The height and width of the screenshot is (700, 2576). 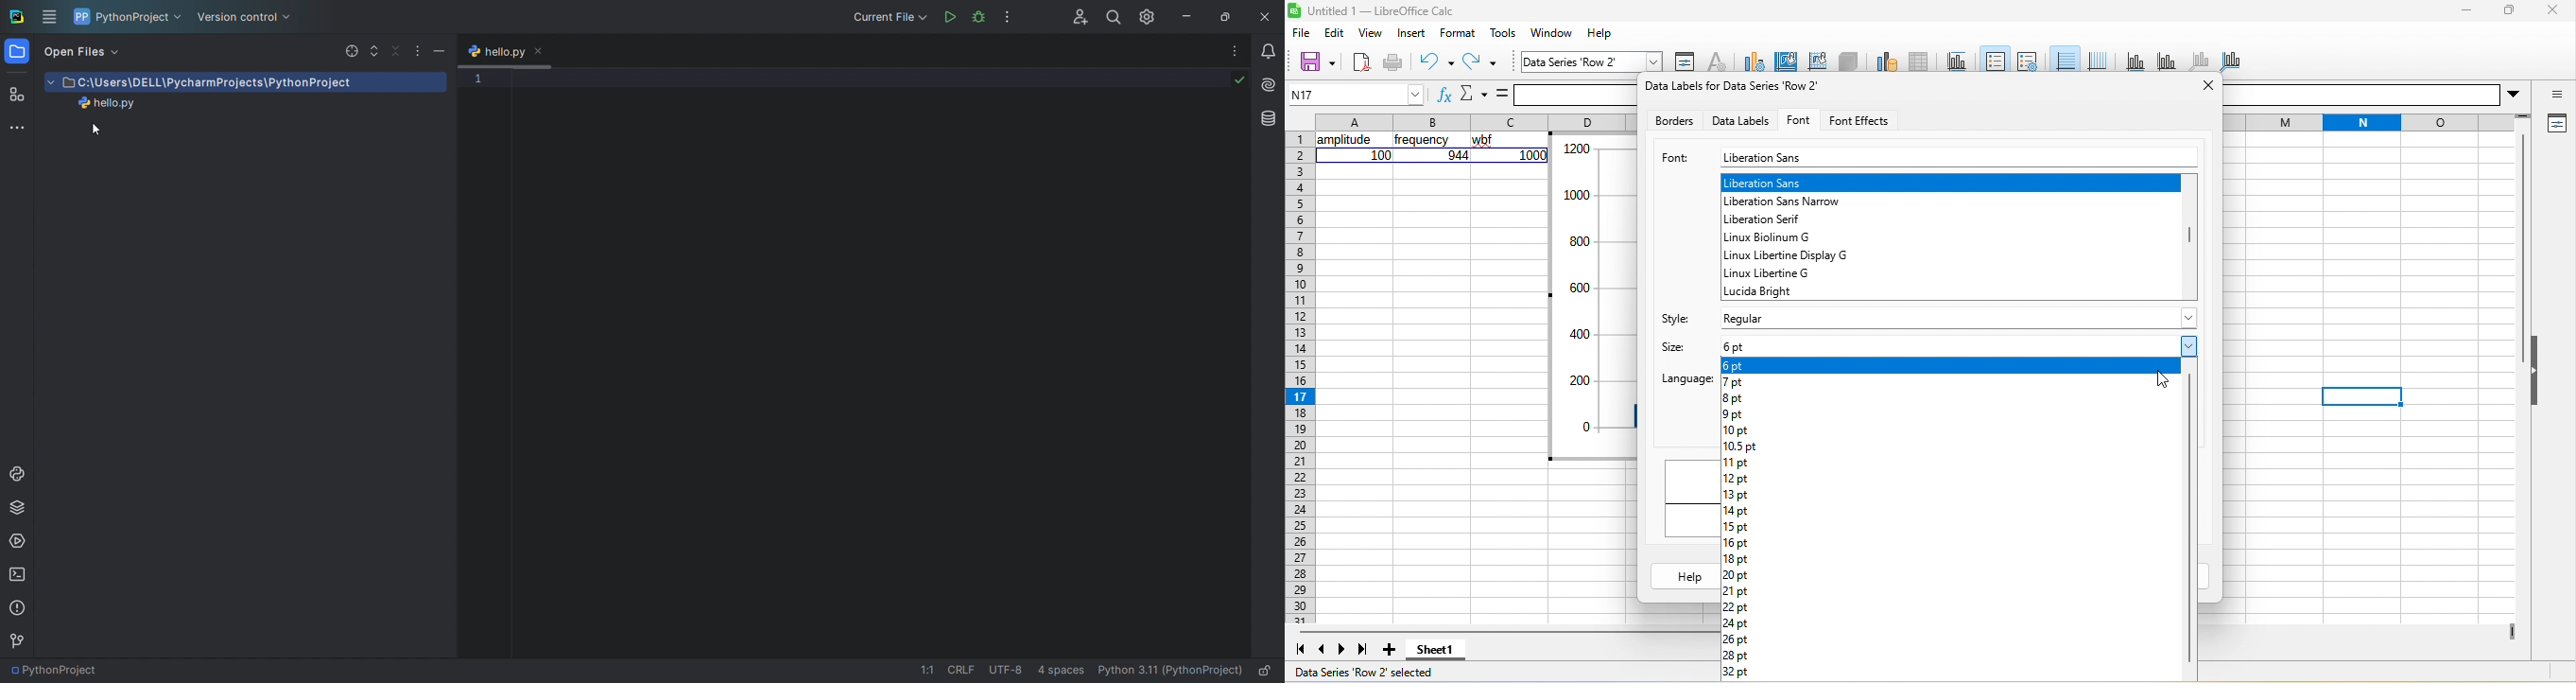 I want to click on formula bar, so click(x=1558, y=94).